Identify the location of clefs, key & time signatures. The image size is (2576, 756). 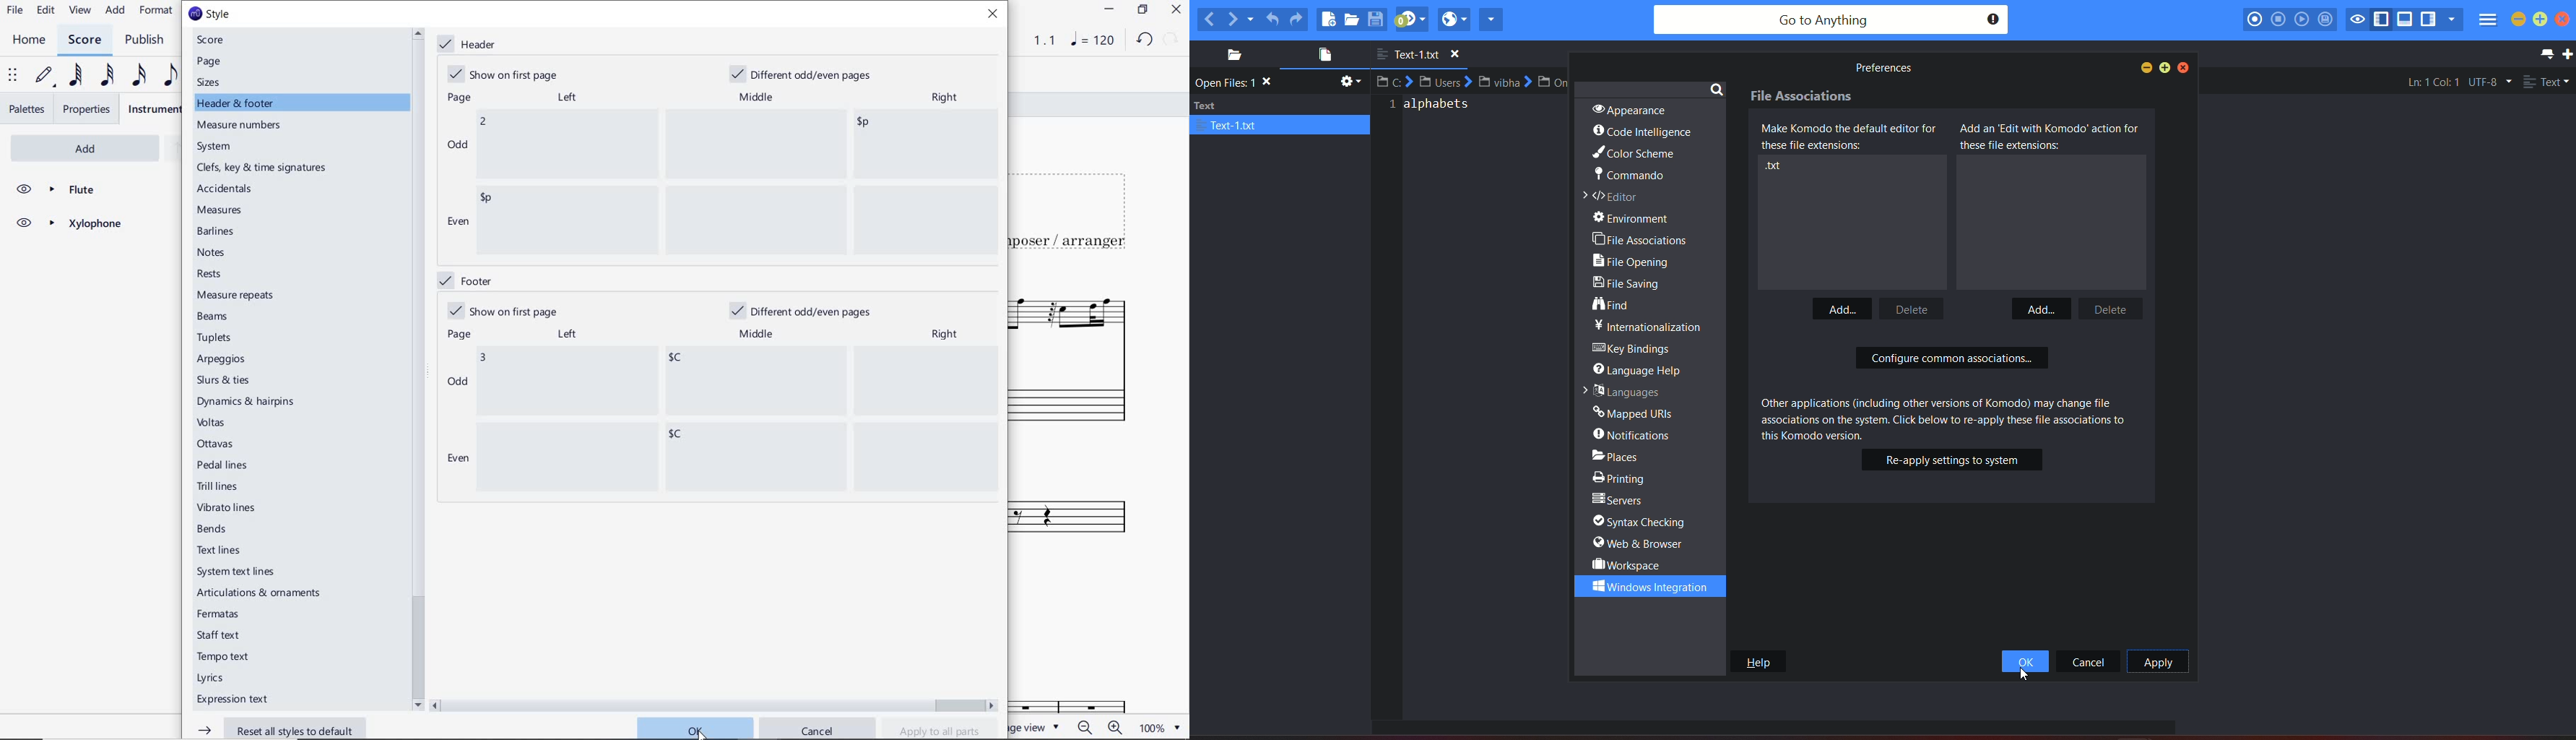
(265, 168).